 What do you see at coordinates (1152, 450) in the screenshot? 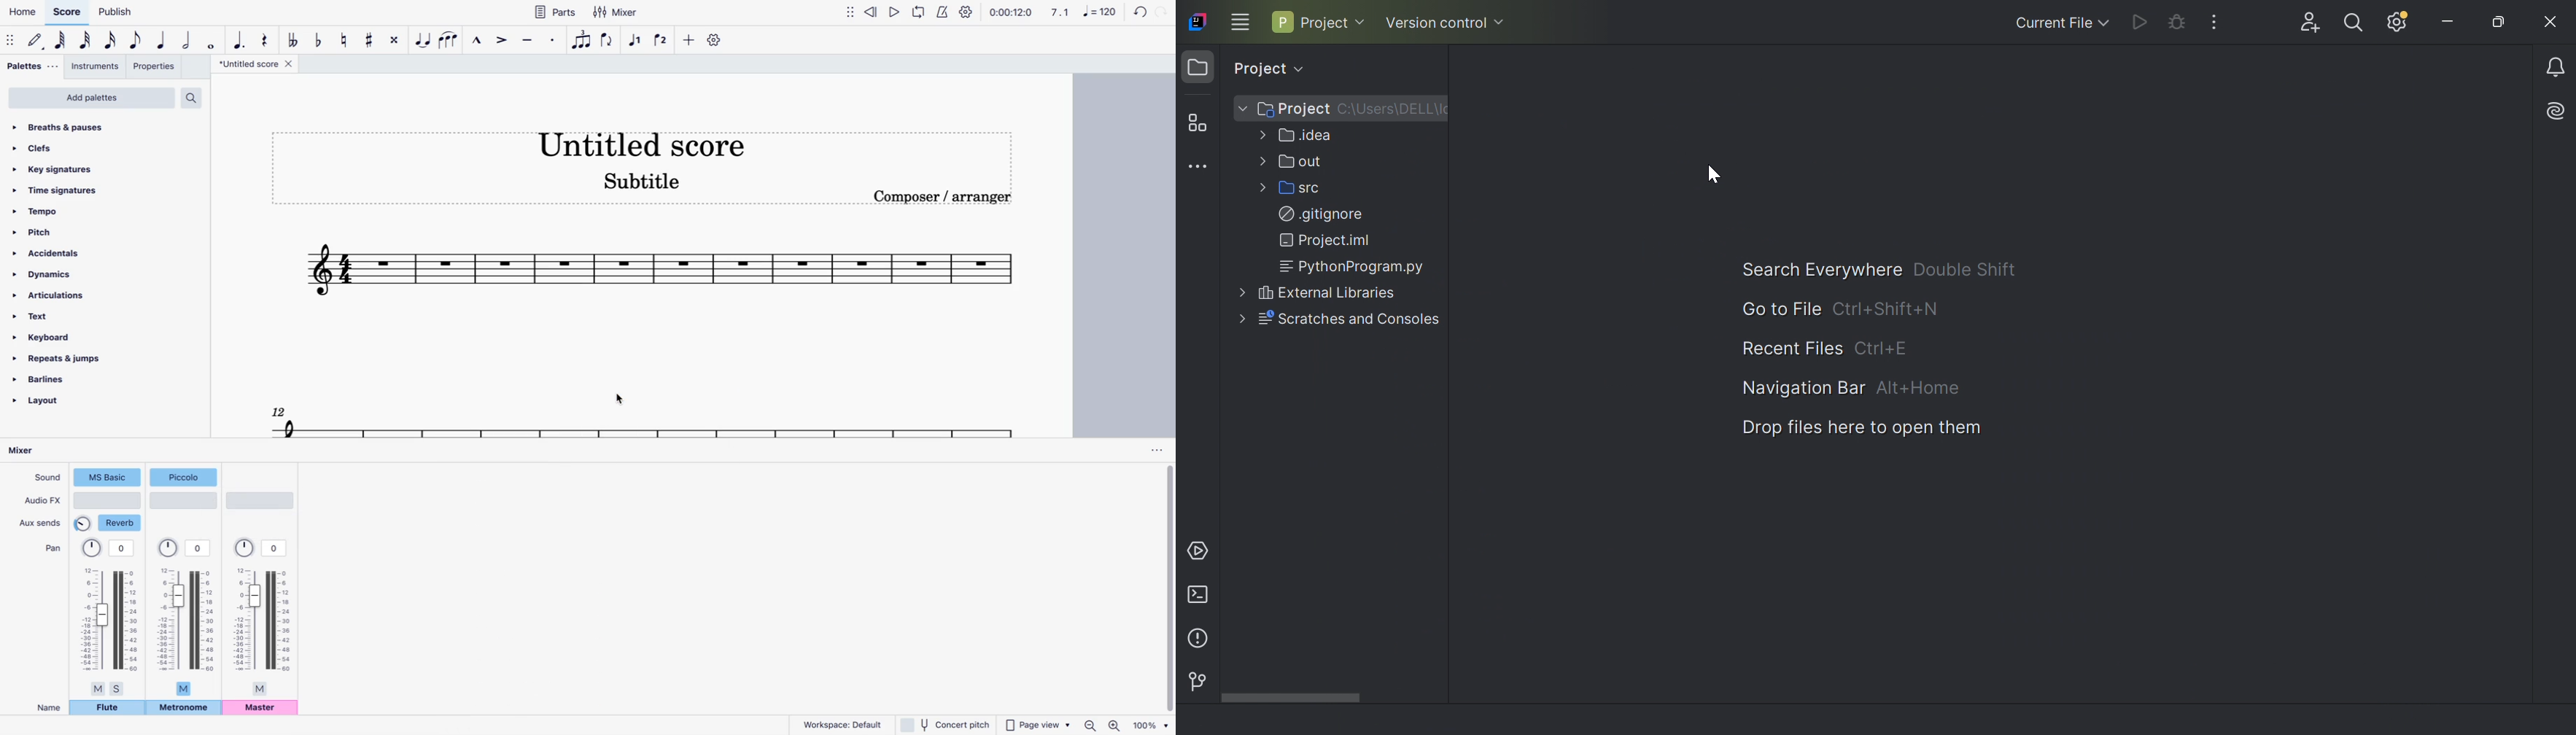
I see `options` at bounding box center [1152, 450].